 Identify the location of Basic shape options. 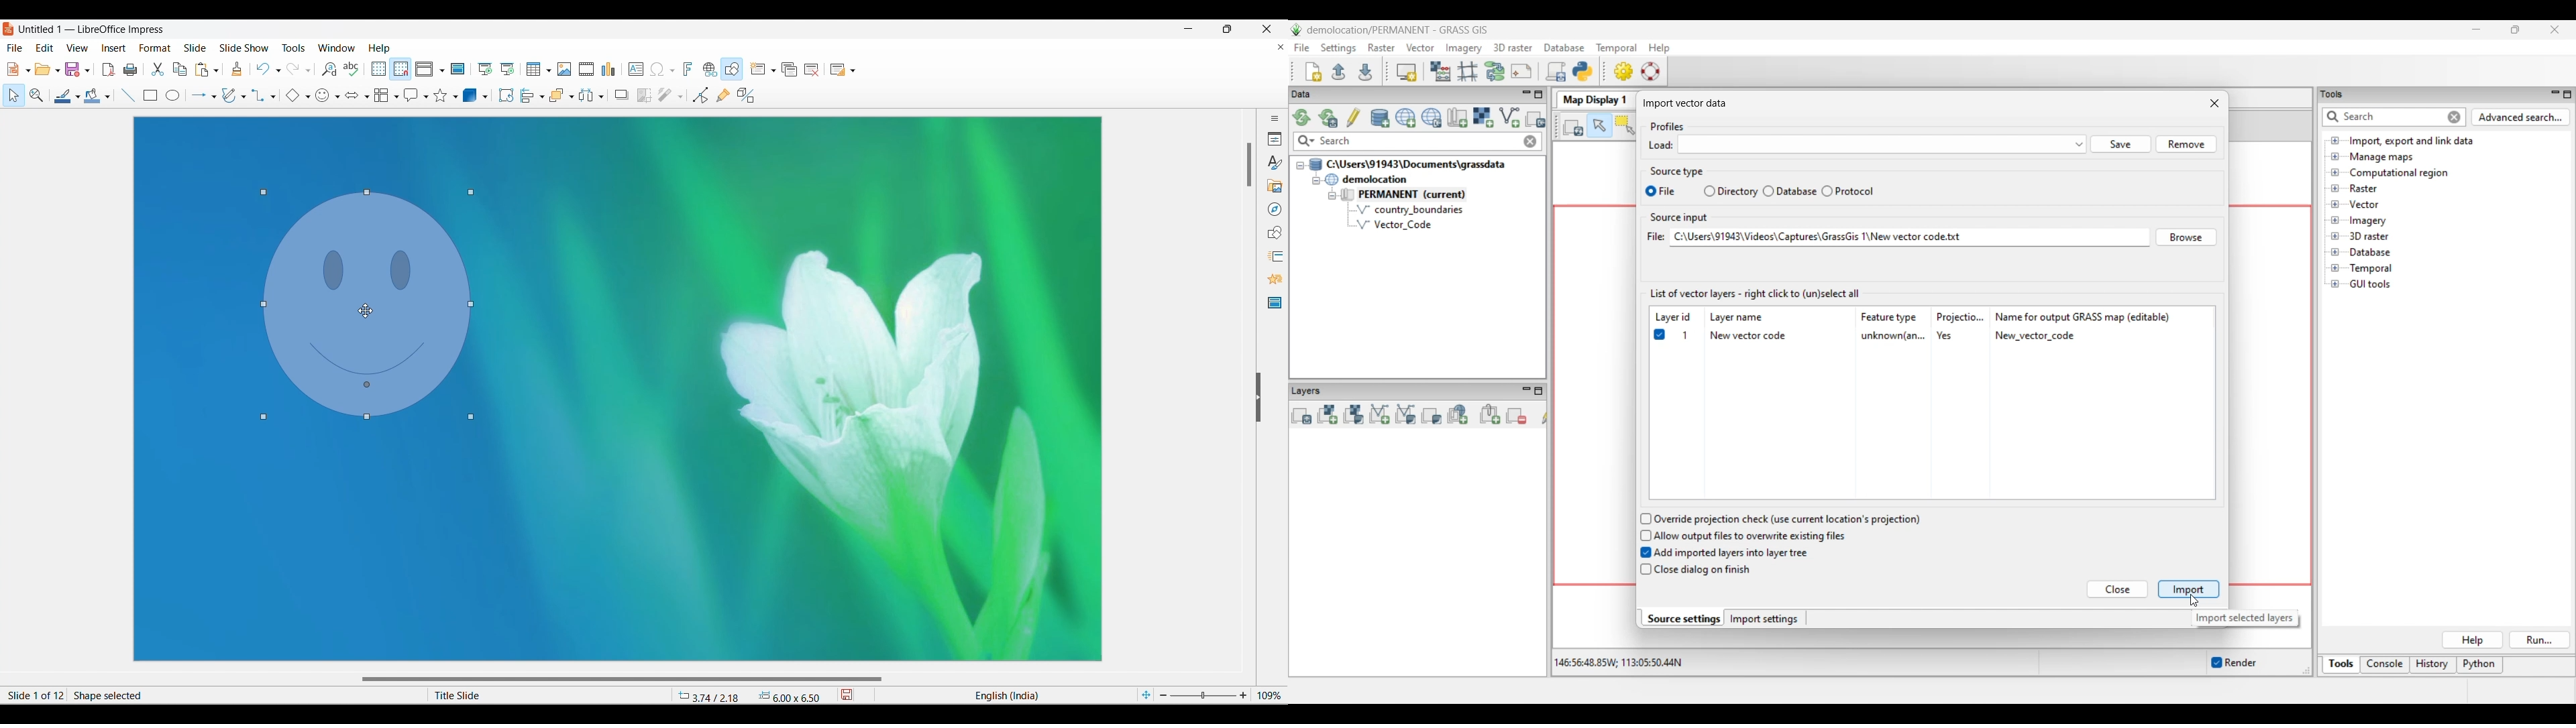
(308, 97).